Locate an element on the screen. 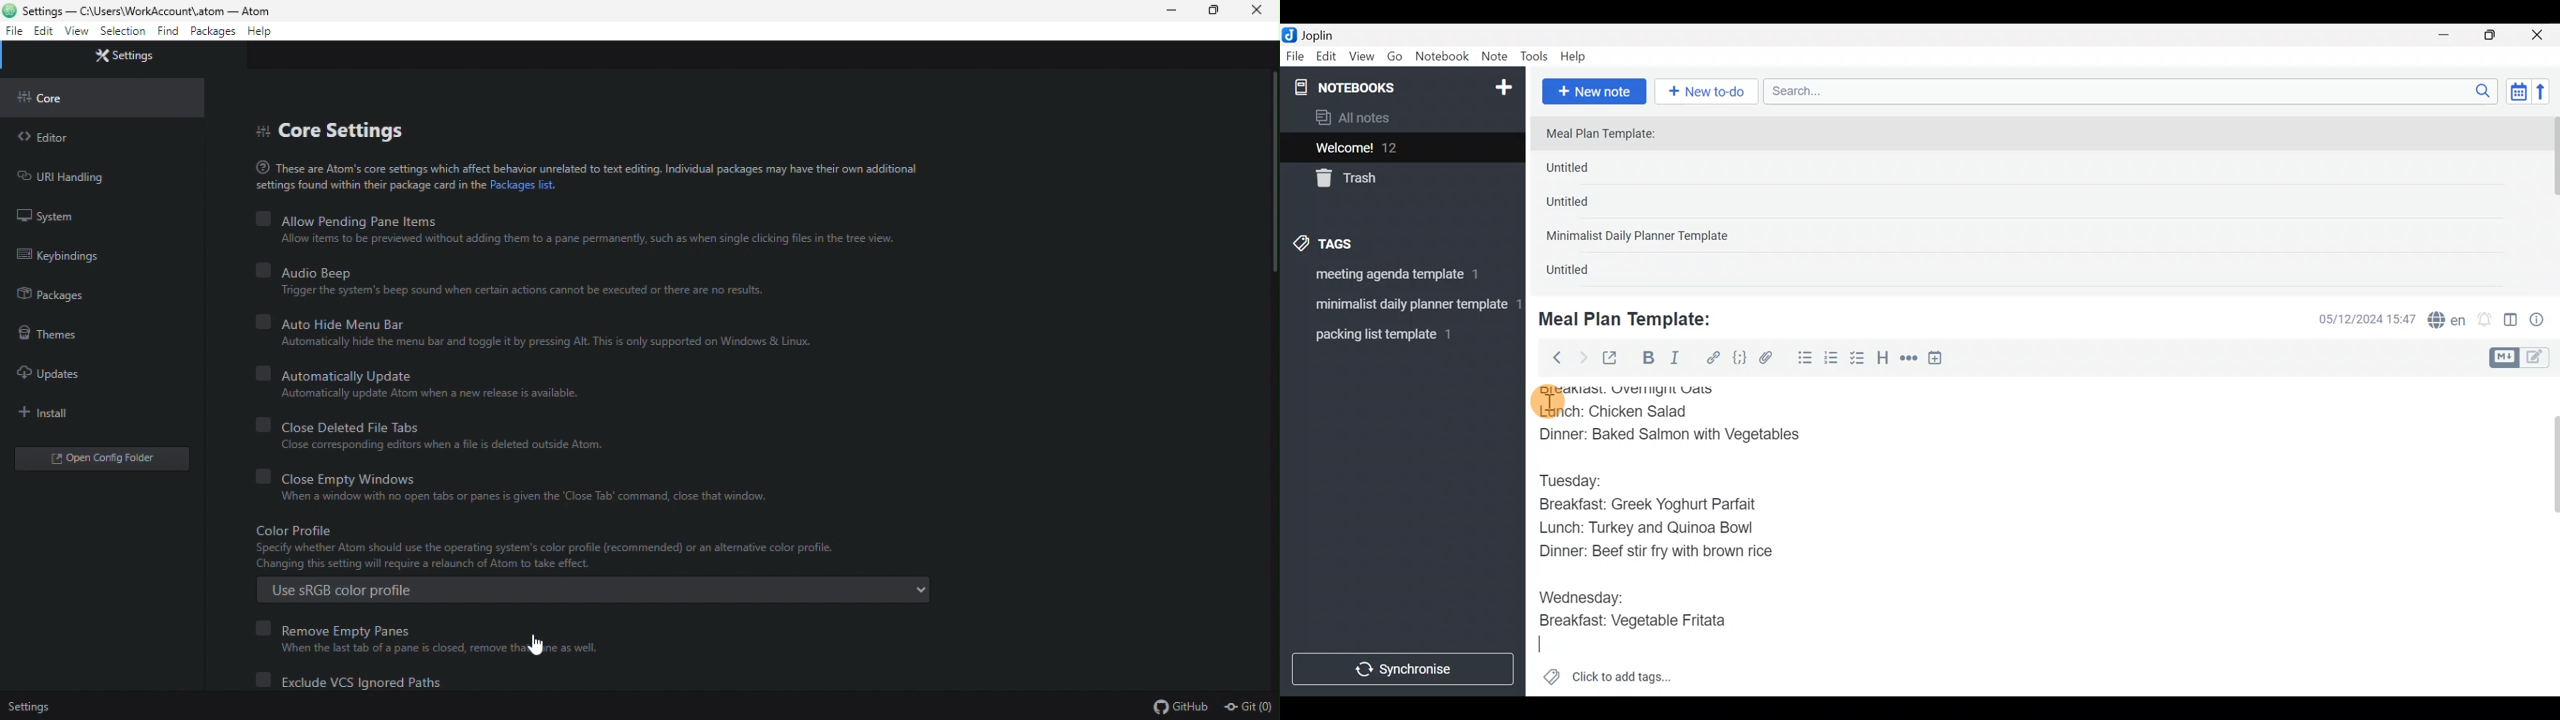 The image size is (2576, 728). Insert time is located at coordinates (1941, 360).